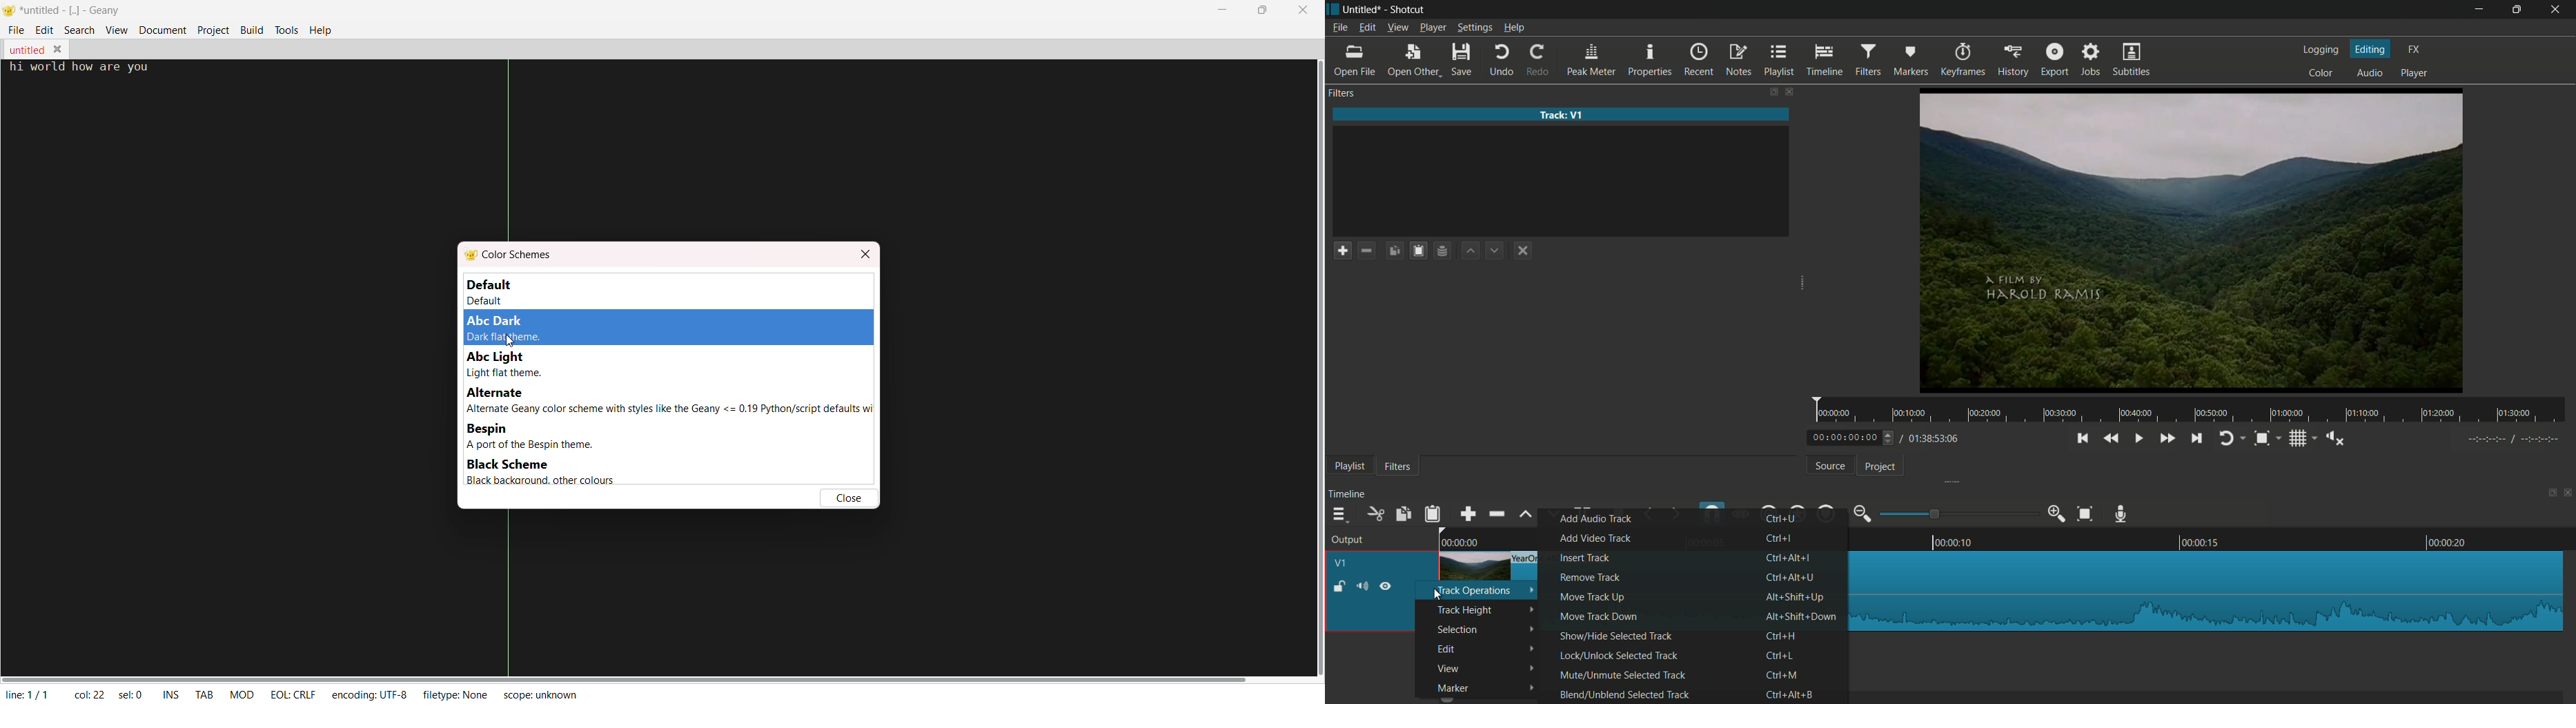  I want to click on logging, so click(2323, 51).